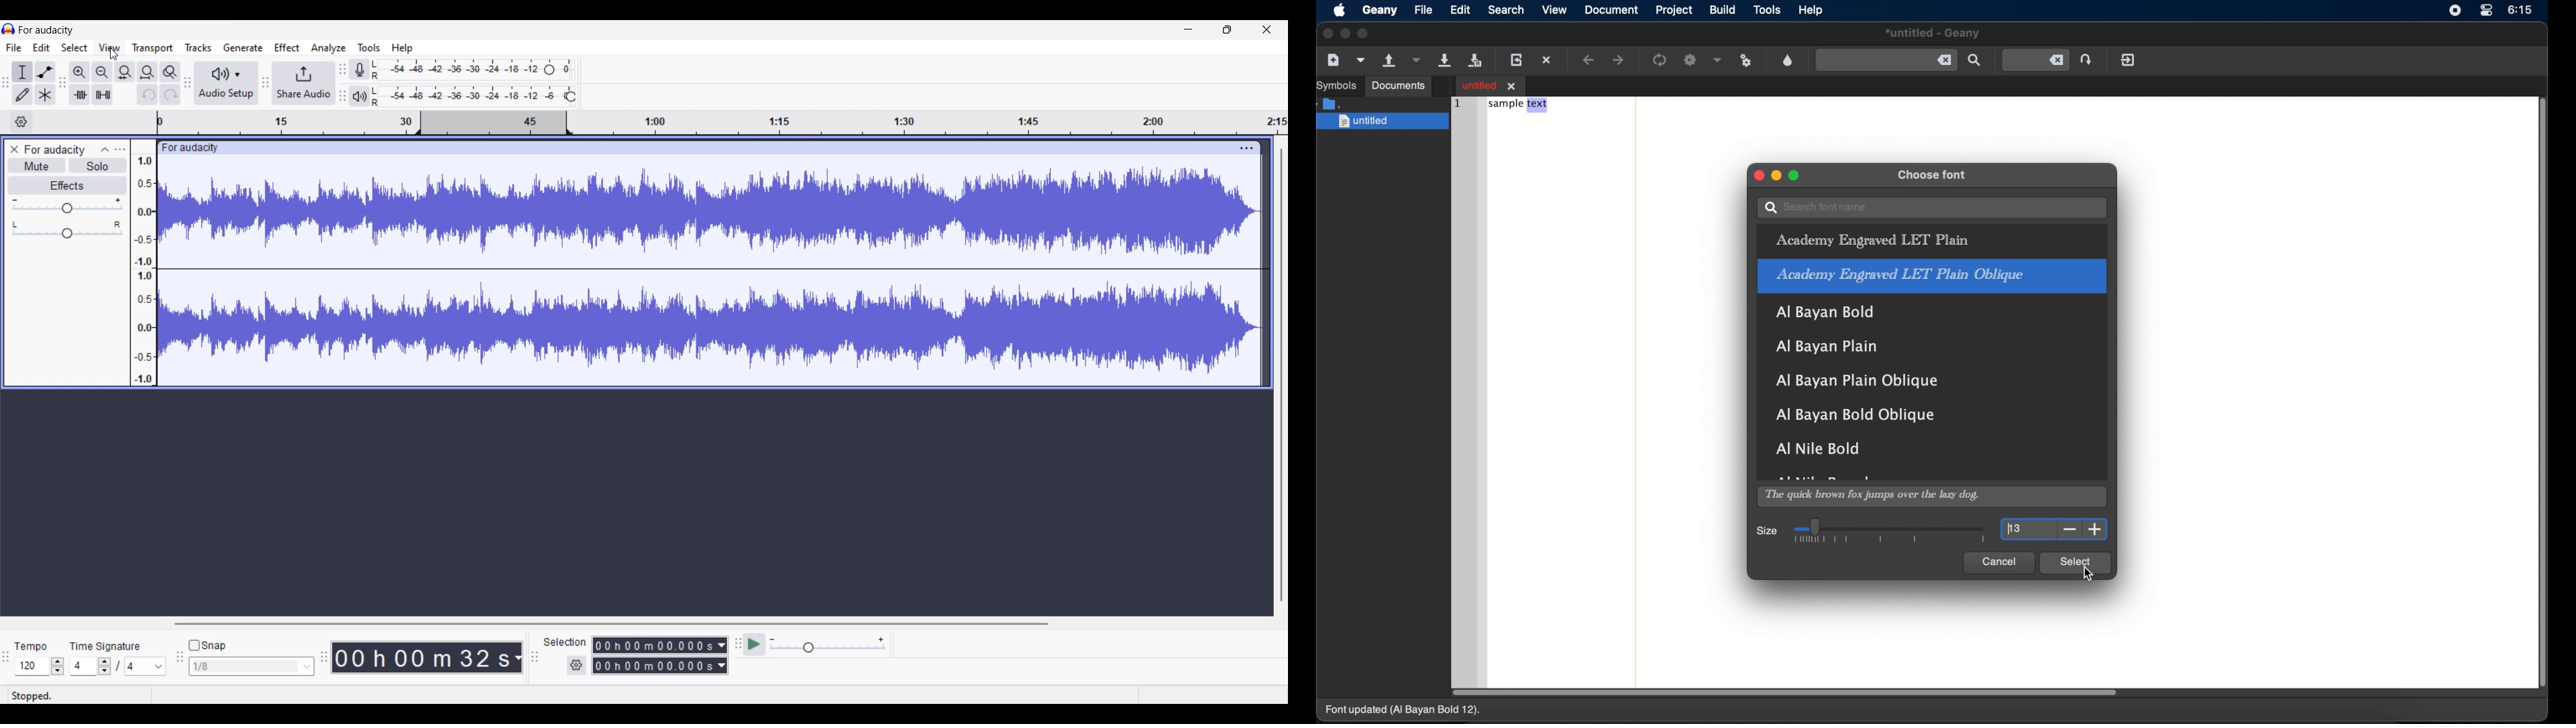  What do you see at coordinates (120, 149) in the screenshot?
I see `Open menu` at bounding box center [120, 149].